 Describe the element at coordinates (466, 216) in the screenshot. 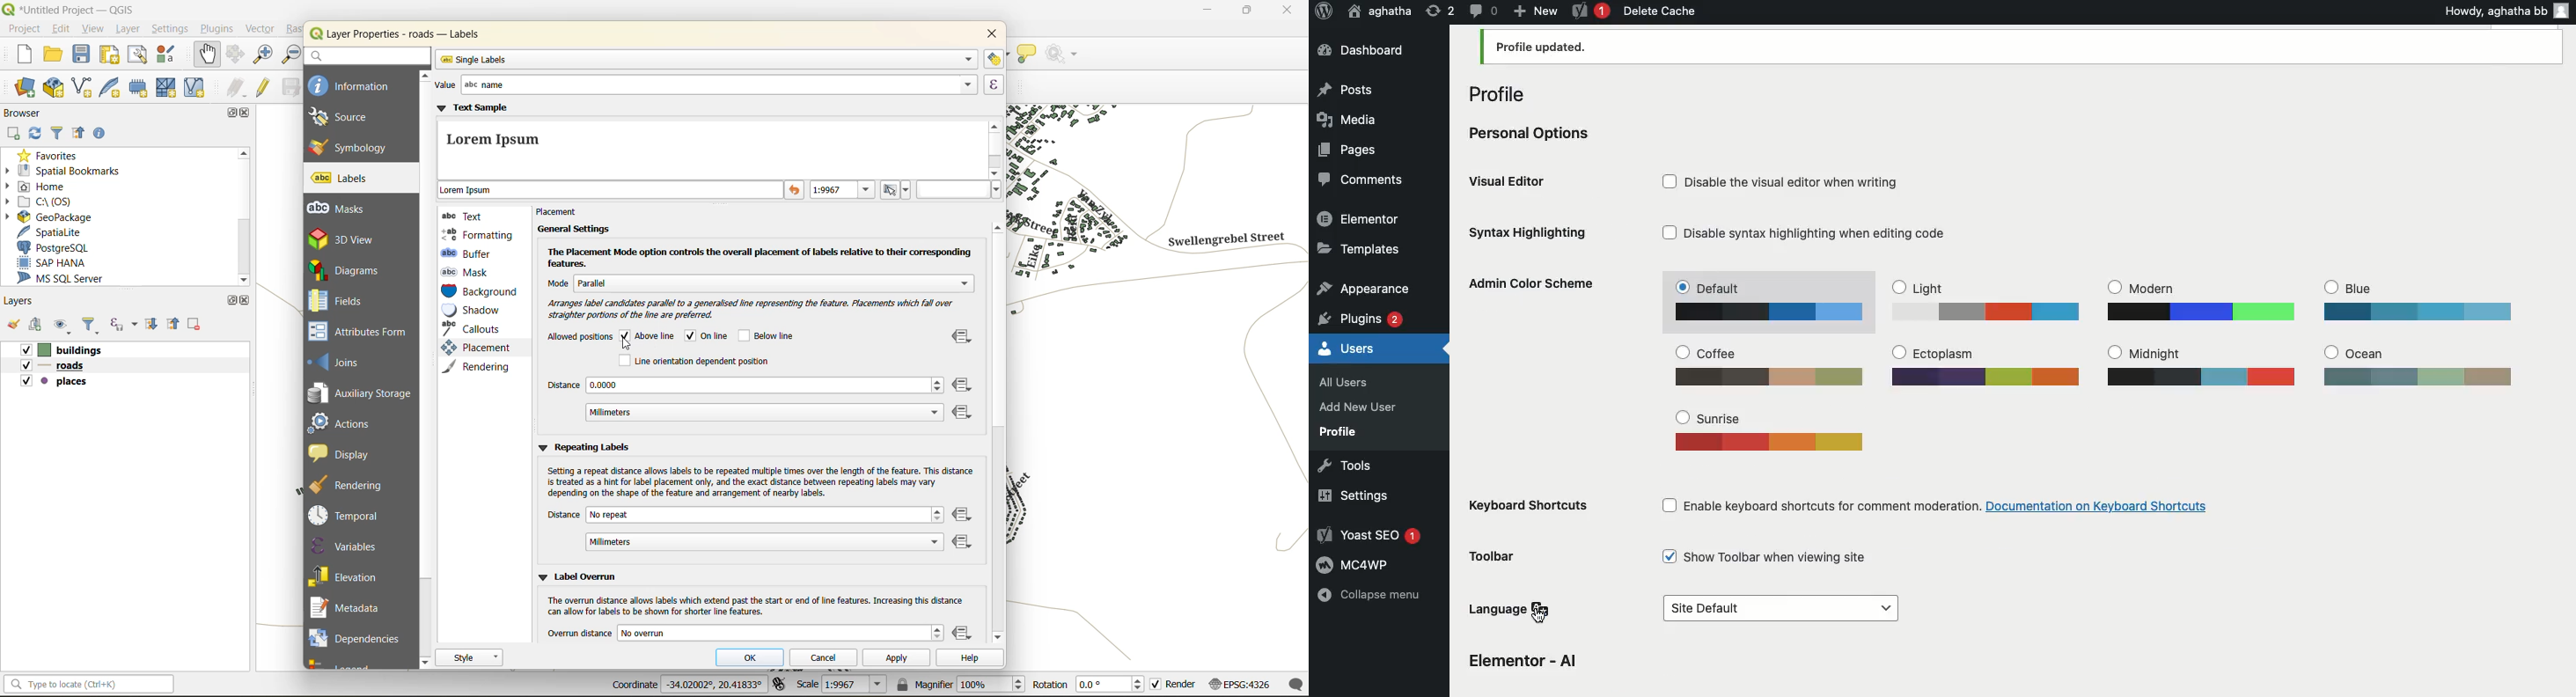

I see `text` at that location.